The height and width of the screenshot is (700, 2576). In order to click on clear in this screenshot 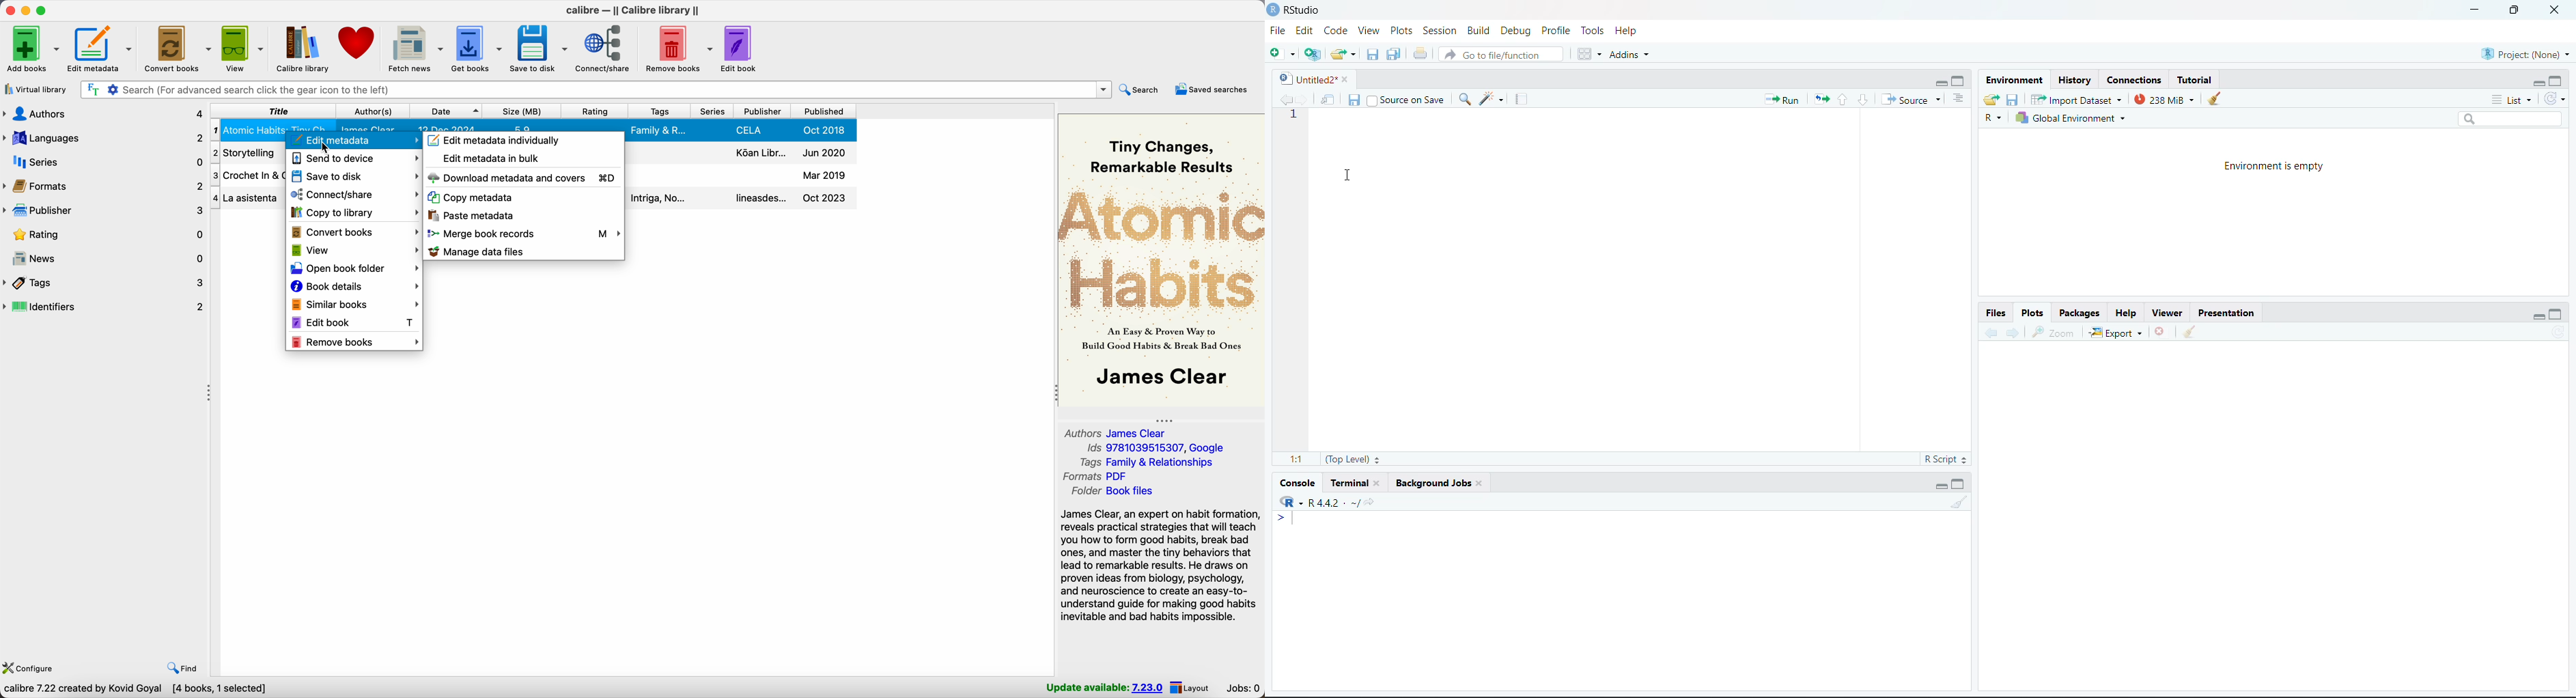, I will do `click(1959, 502)`.